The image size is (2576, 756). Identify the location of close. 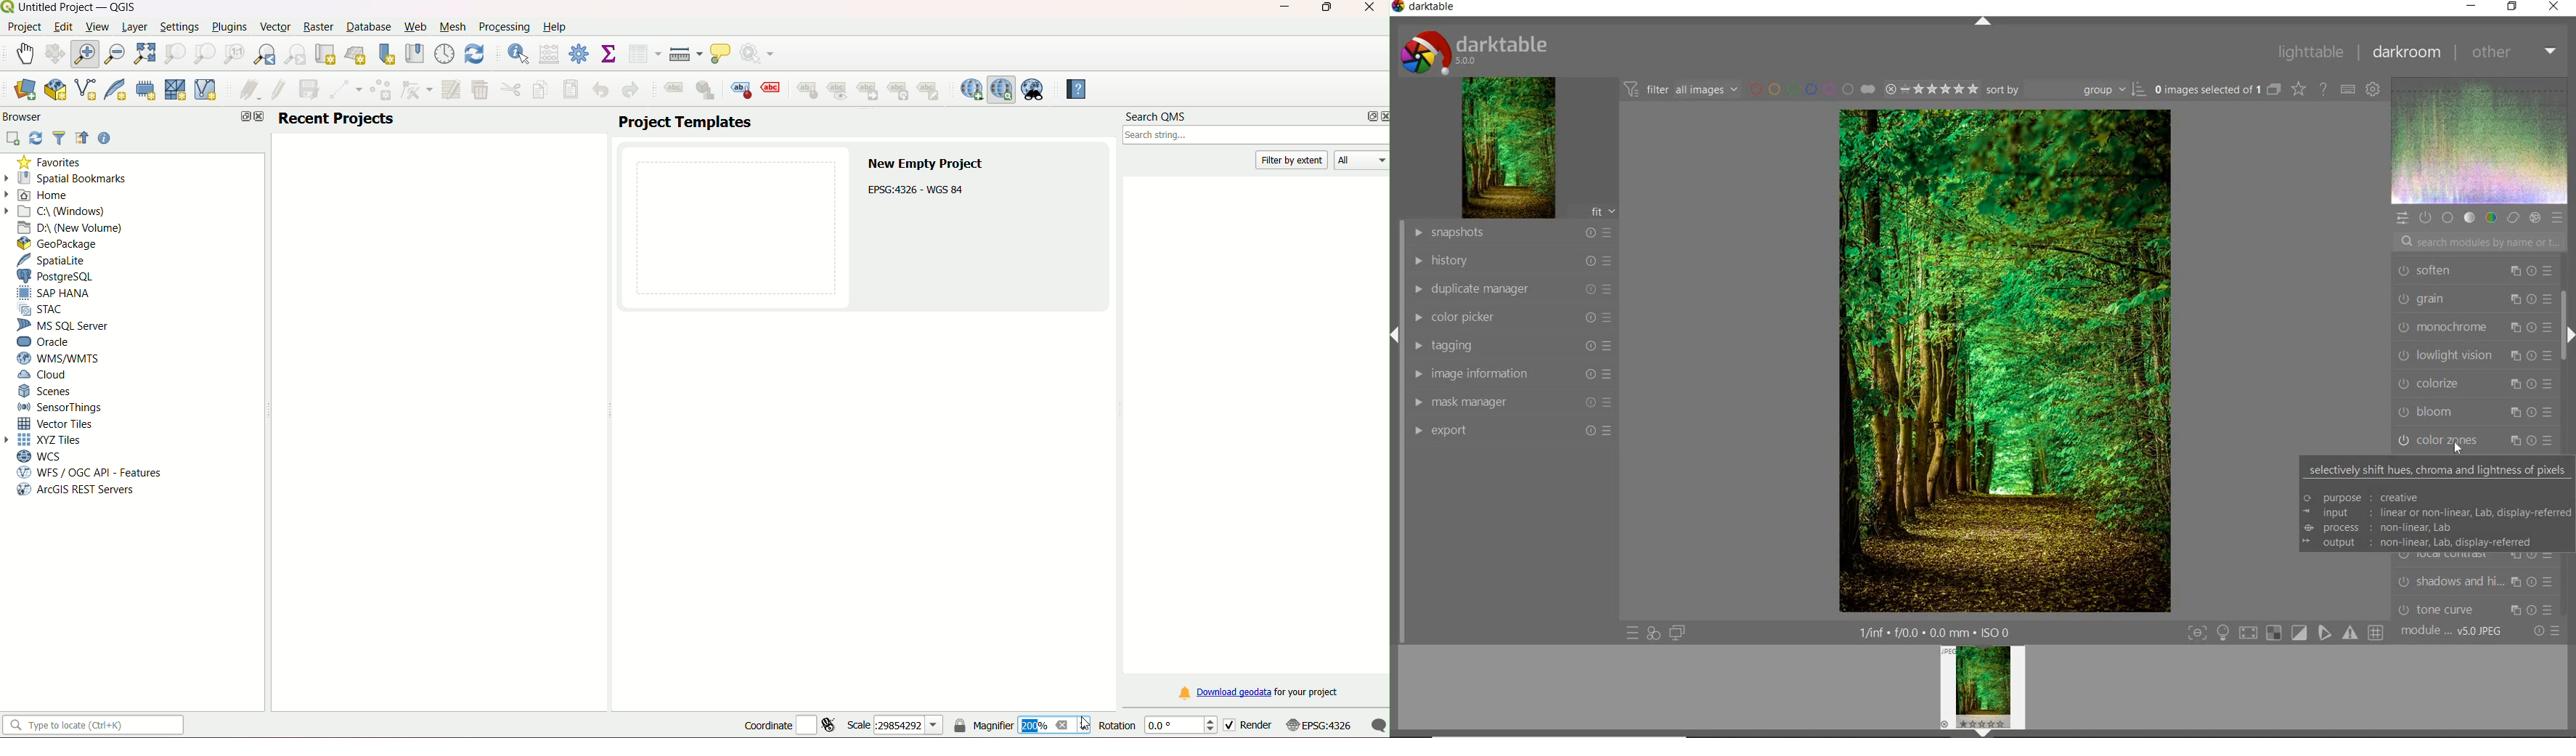
(1368, 9).